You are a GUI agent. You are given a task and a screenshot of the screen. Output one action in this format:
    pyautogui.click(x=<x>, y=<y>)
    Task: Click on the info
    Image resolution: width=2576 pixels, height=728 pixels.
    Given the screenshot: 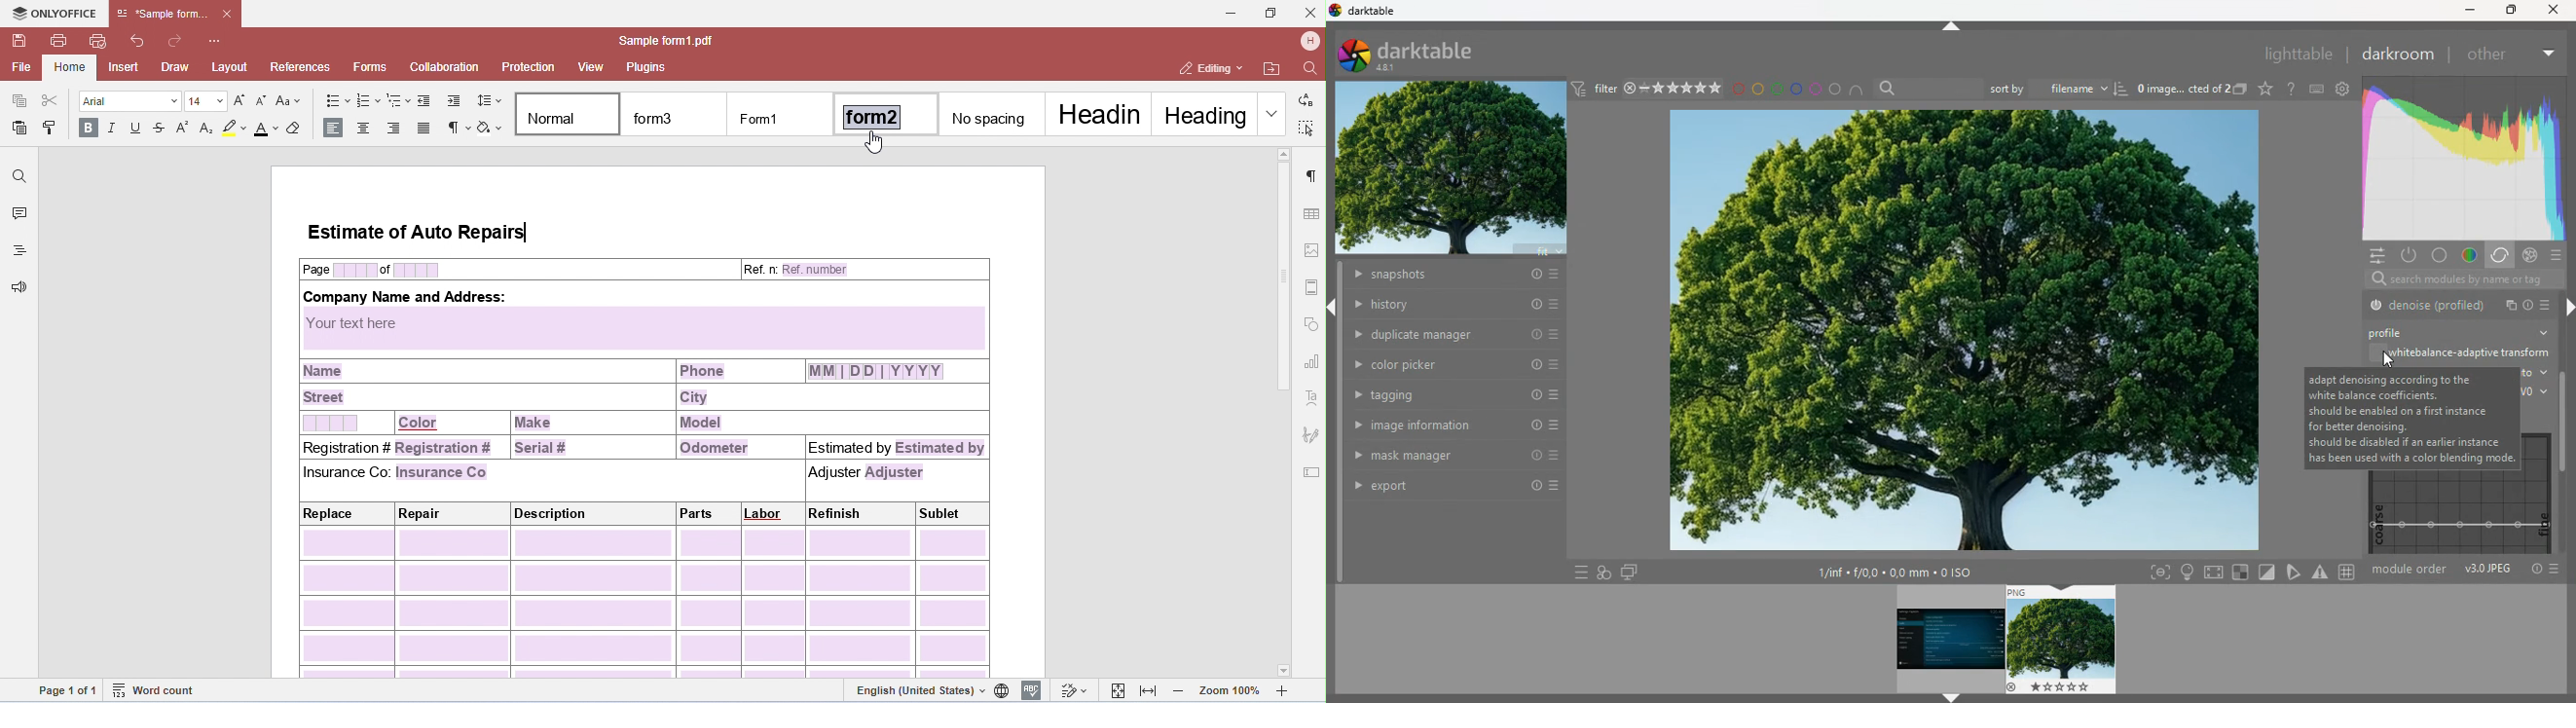 What is the action you would take?
    pyautogui.click(x=2536, y=569)
    